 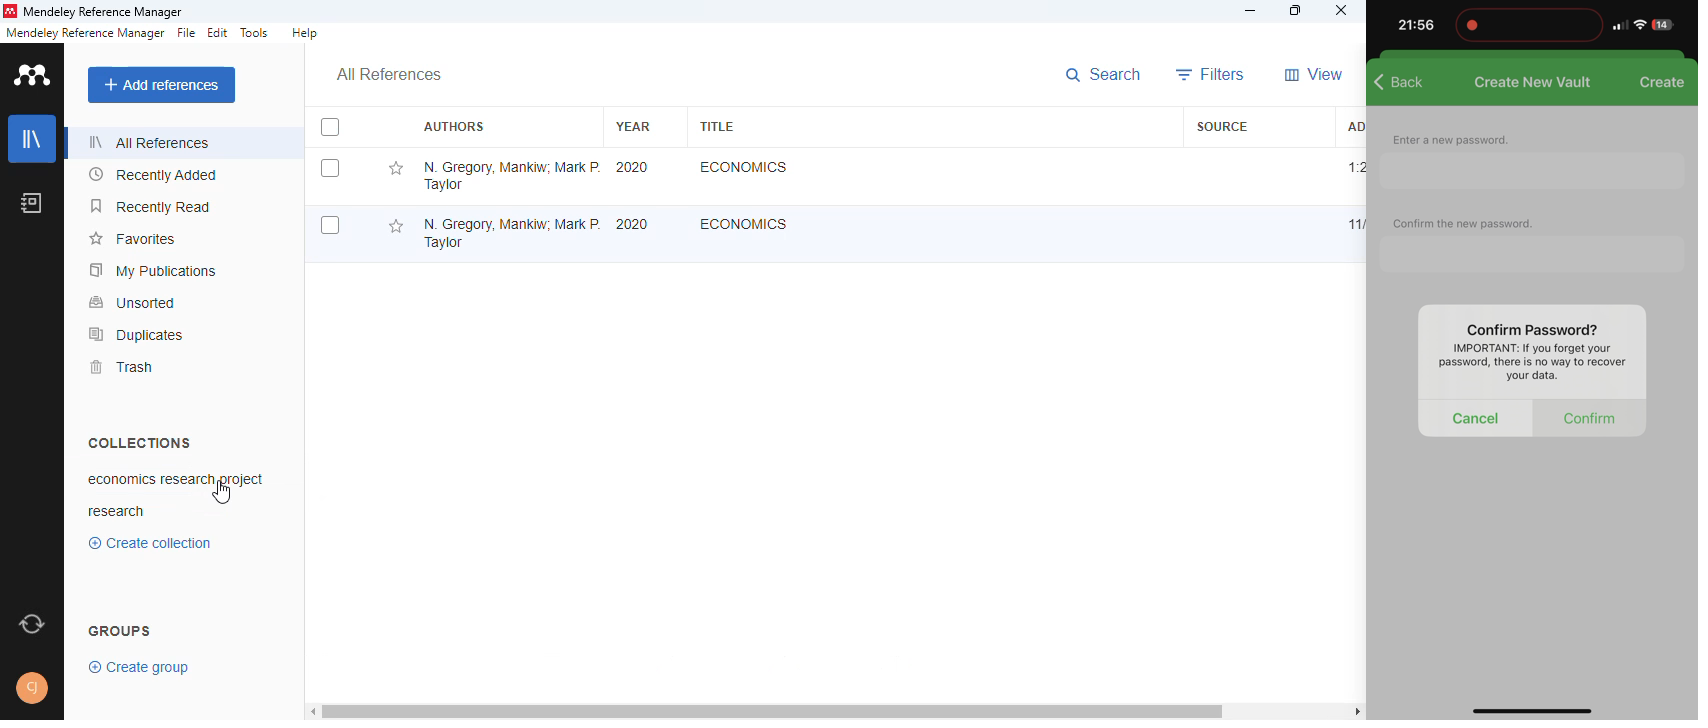 I want to click on filters, so click(x=1211, y=74).